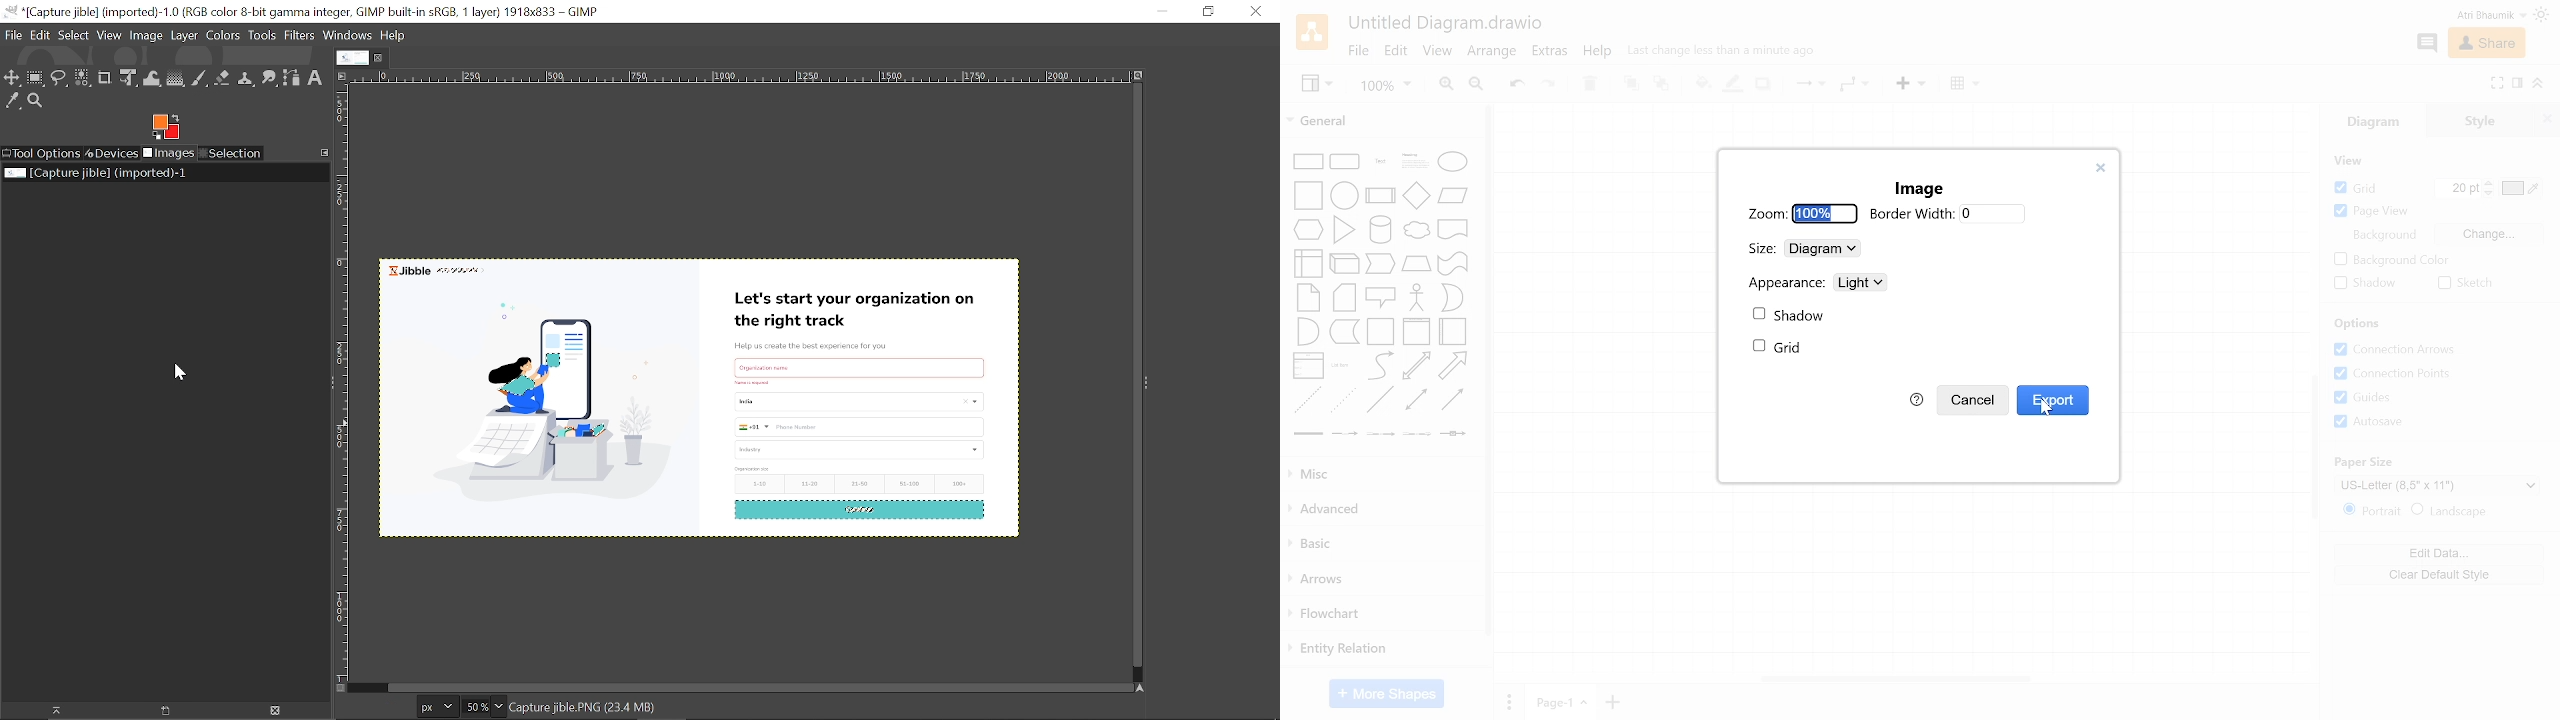 This screenshot has height=728, width=2576. What do you see at coordinates (110, 35) in the screenshot?
I see `View` at bounding box center [110, 35].